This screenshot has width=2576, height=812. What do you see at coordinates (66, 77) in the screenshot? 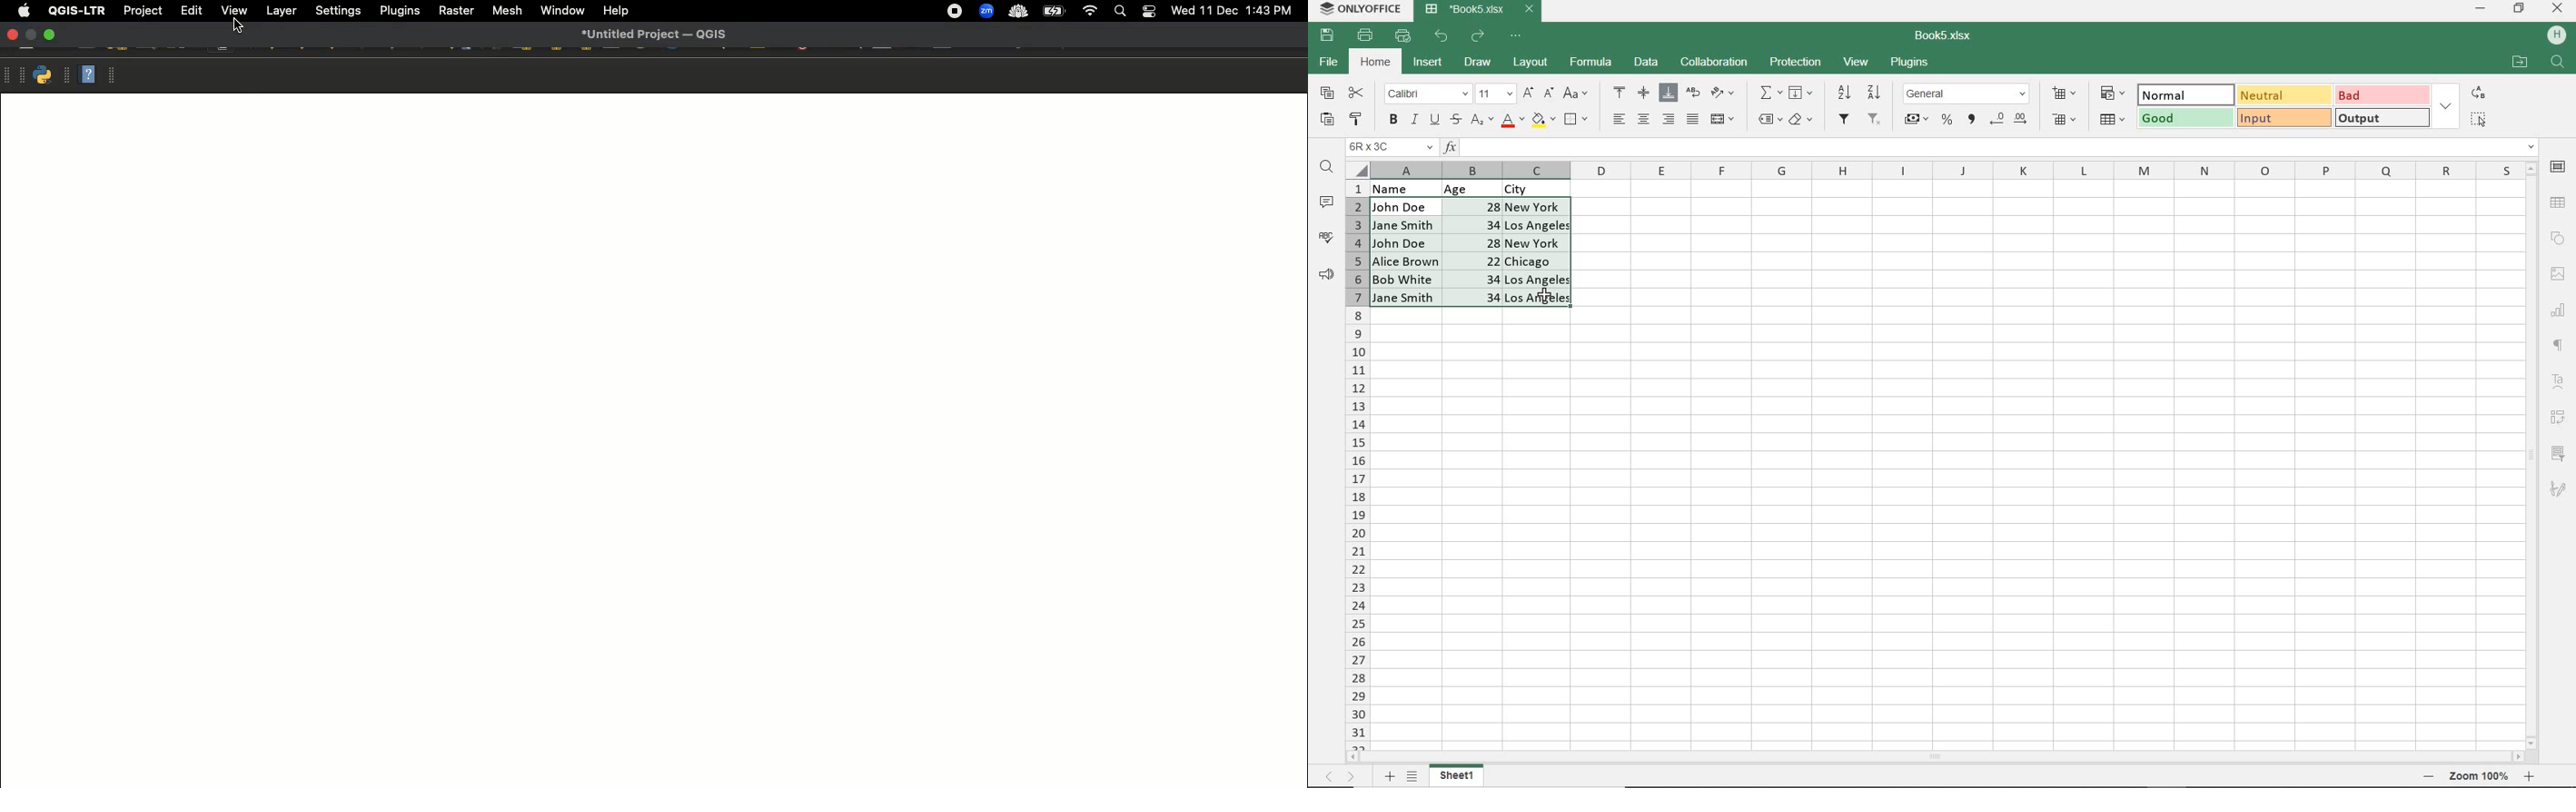
I see `` at bounding box center [66, 77].